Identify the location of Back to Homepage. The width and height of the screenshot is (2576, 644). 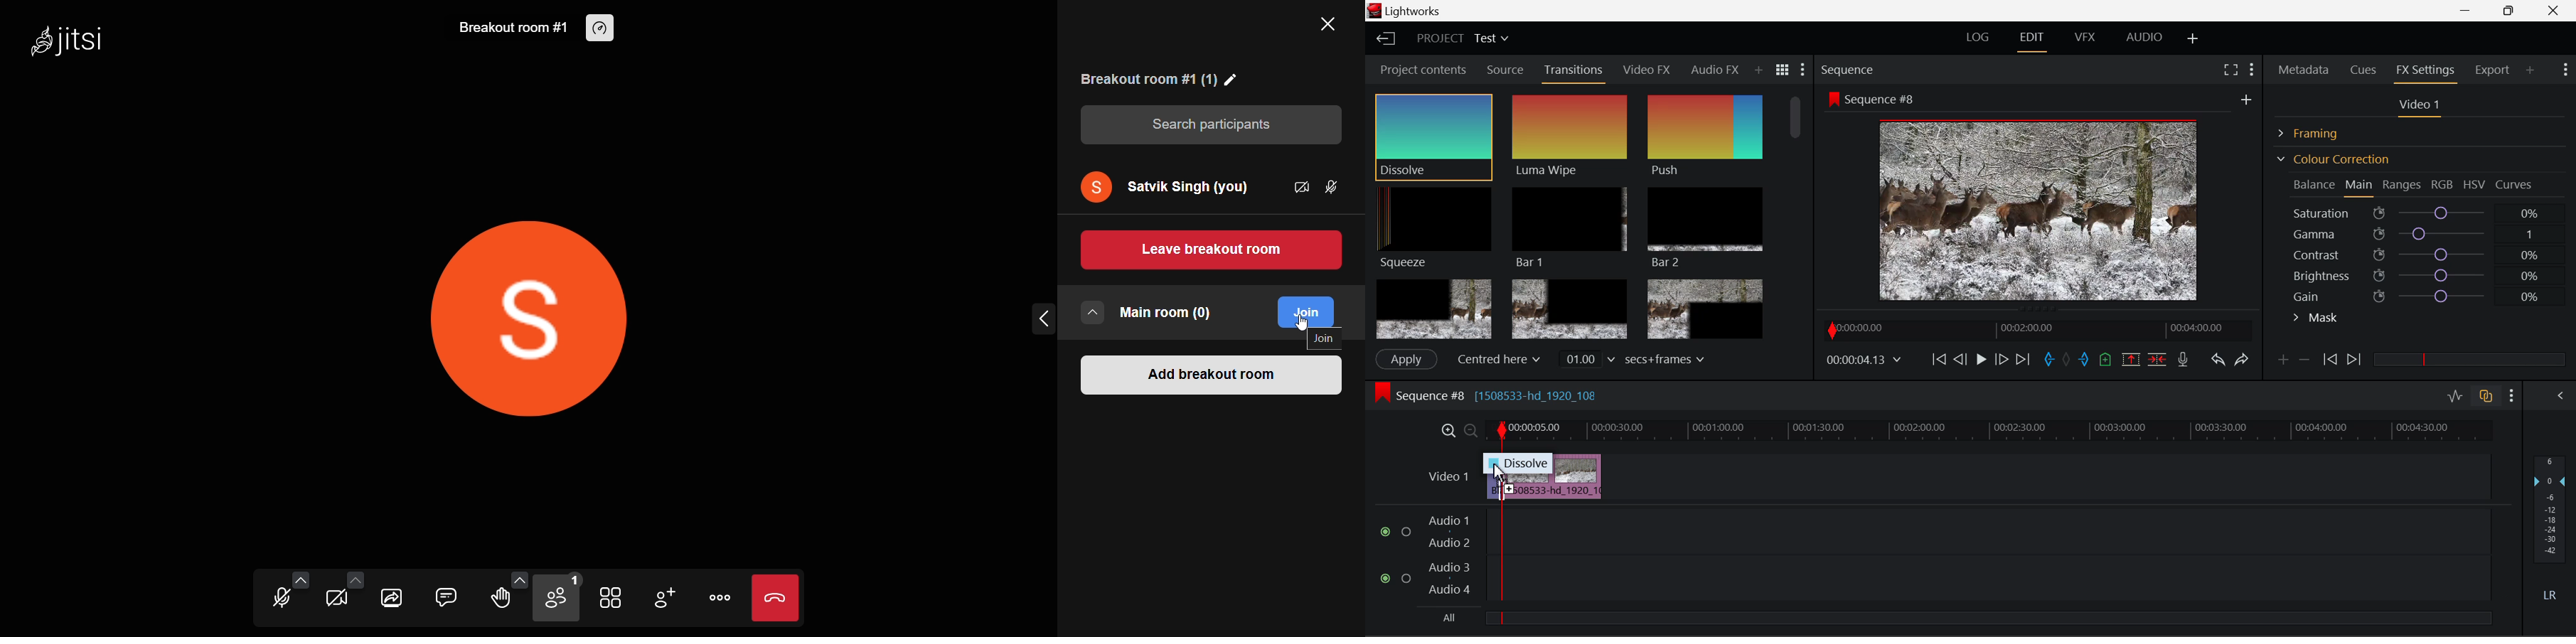
(1382, 39).